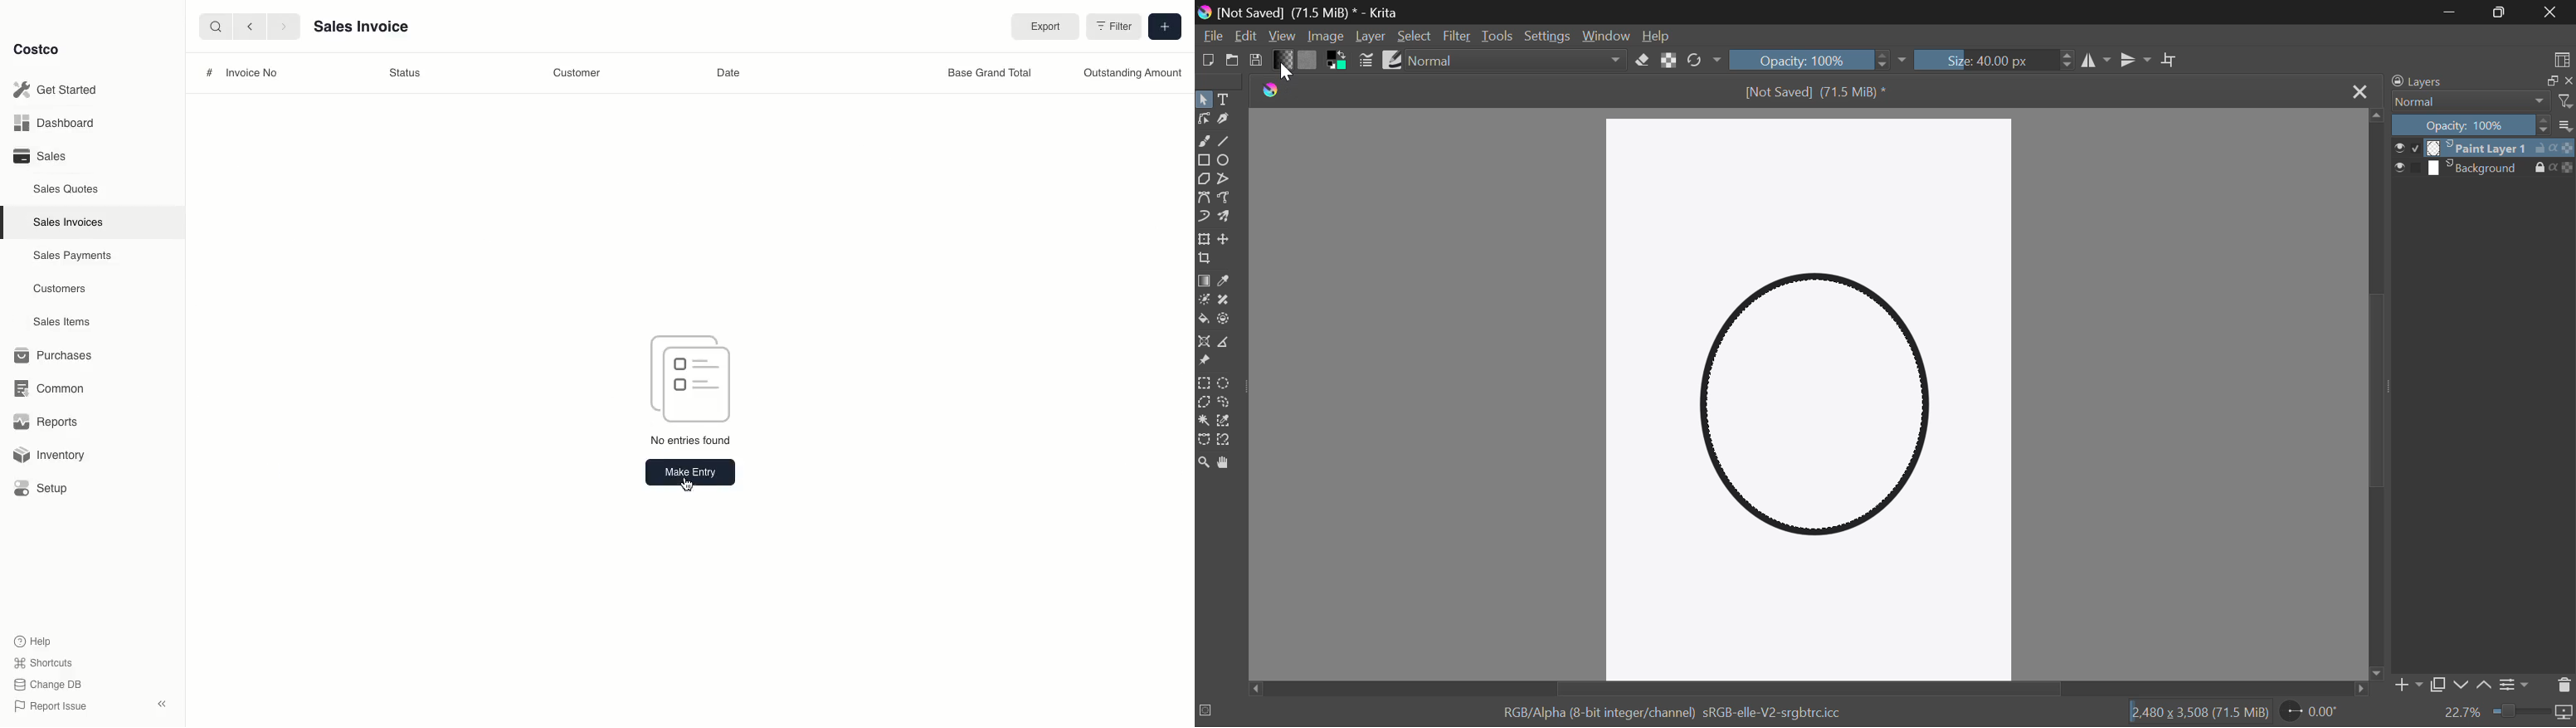 Image resolution: width=2576 pixels, height=728 pixels. I want to click on Export, so click(1041, 27).